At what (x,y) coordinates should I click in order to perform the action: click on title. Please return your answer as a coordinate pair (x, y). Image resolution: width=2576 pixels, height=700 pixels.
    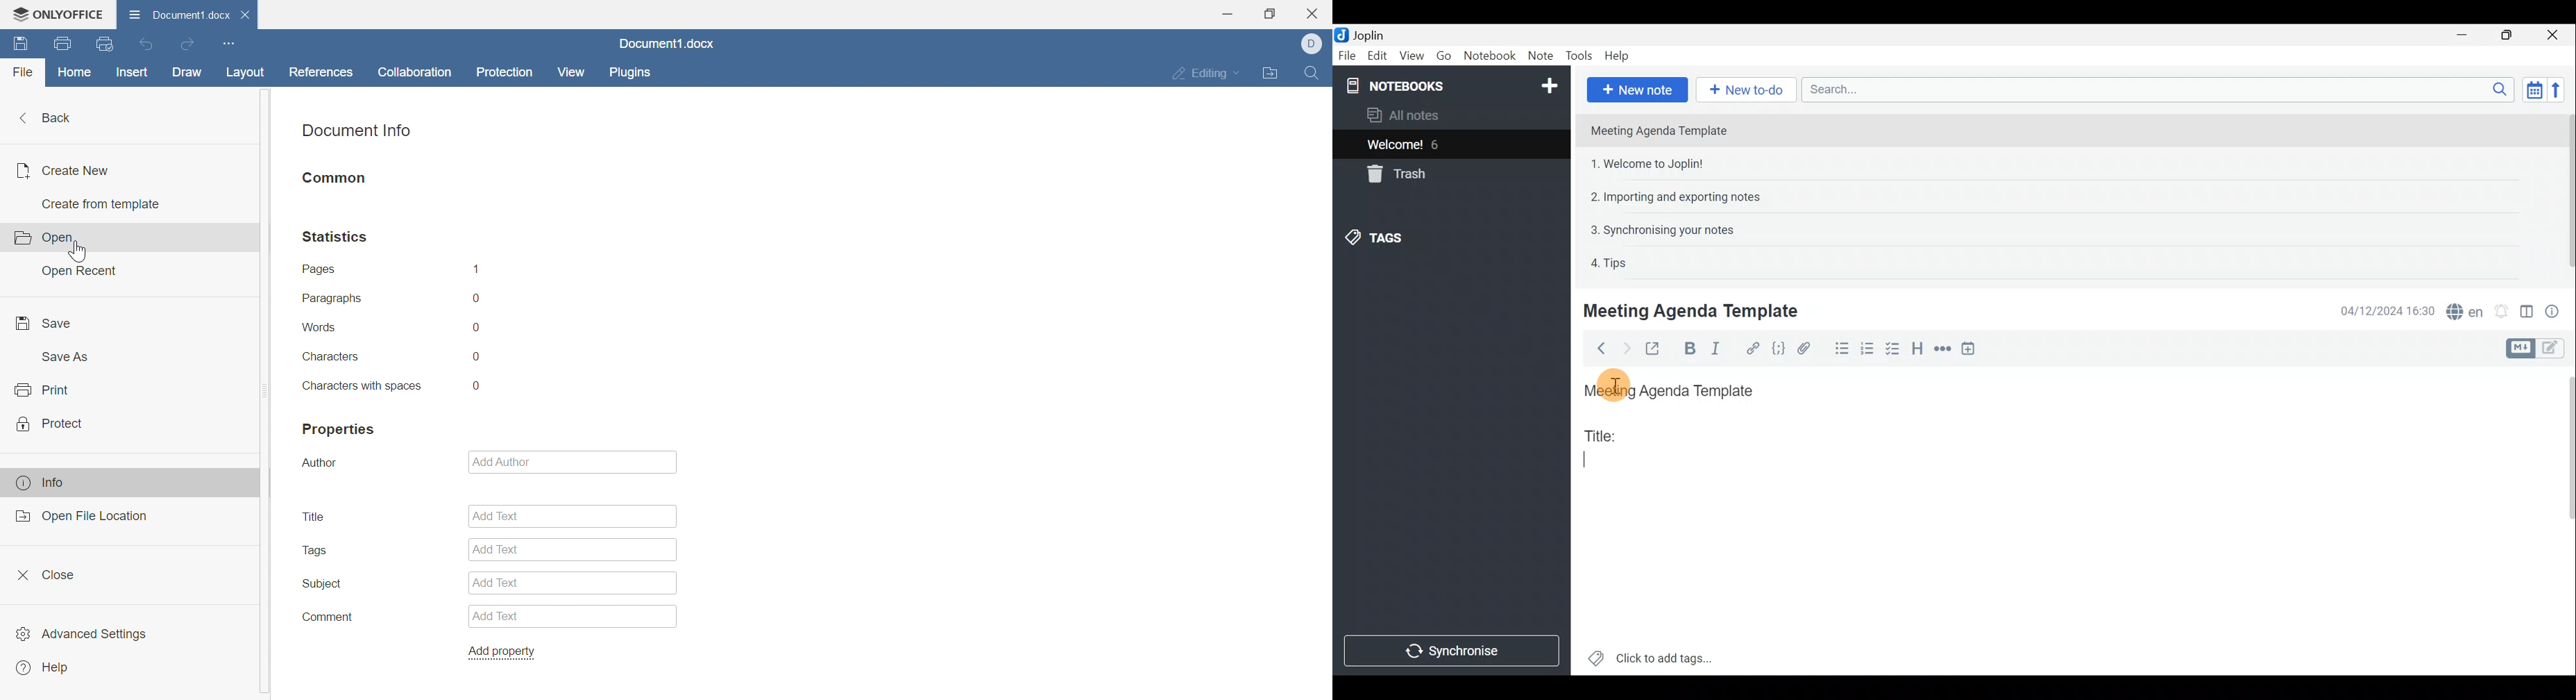
    Looking at the image, I should click on (319, 515).